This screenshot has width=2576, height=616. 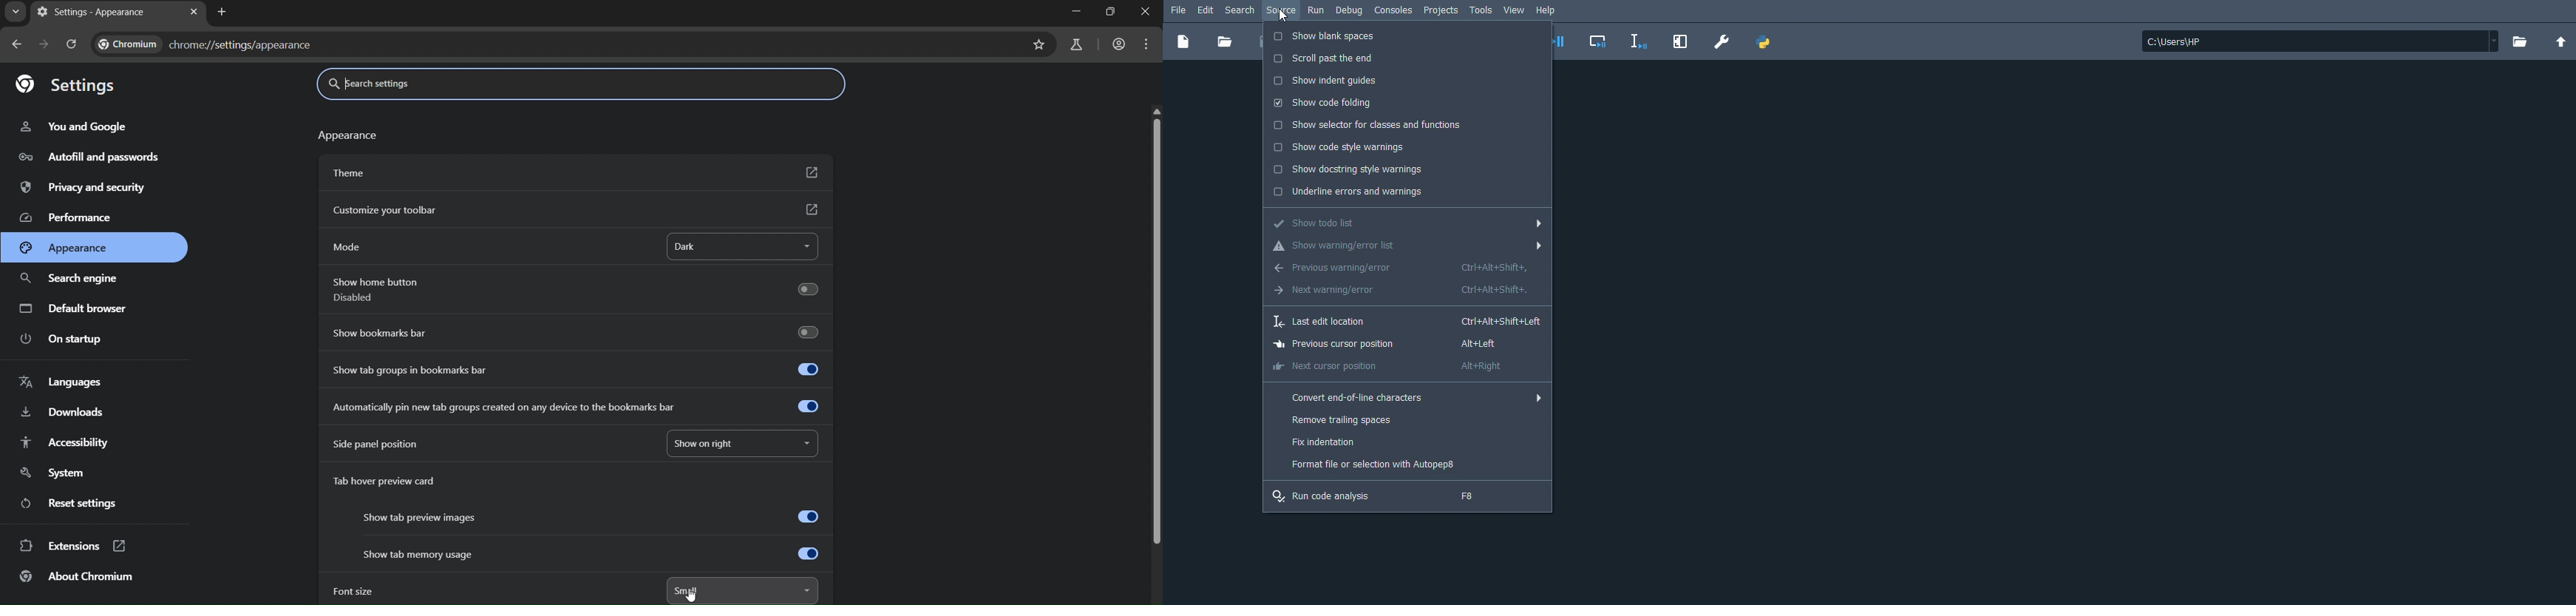 What do you see at coordinates (1637, 41) in the screenshot?
I see `Debug selection or current line` at bounding box center [1637, 41].